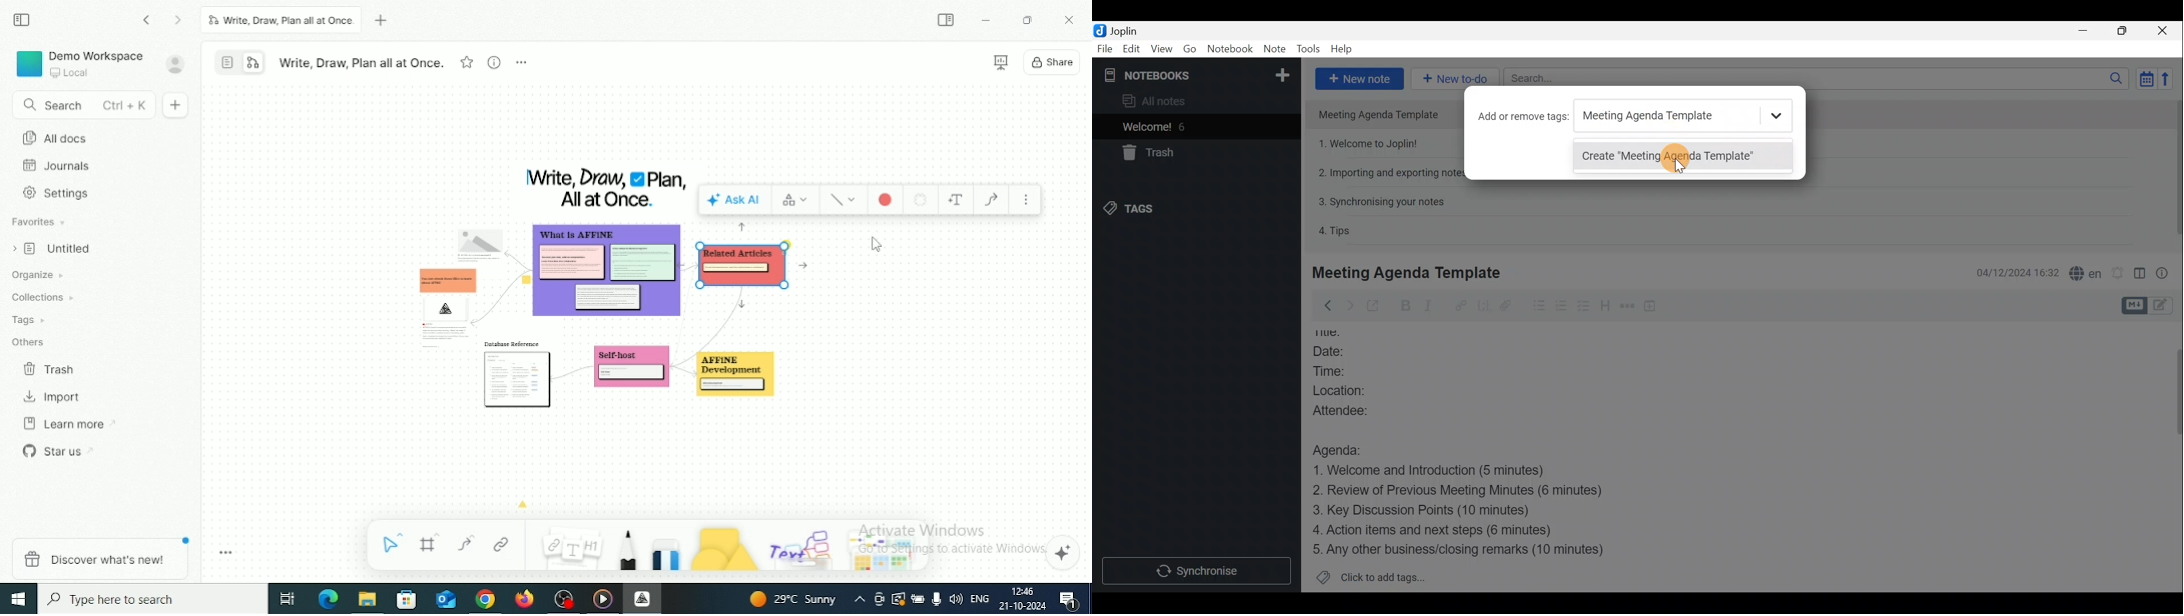 The height and width of the screenshot is (616, 2184). Describe the element at coordinates (59, 193) in the screenshot. I see `Settings` at that location.